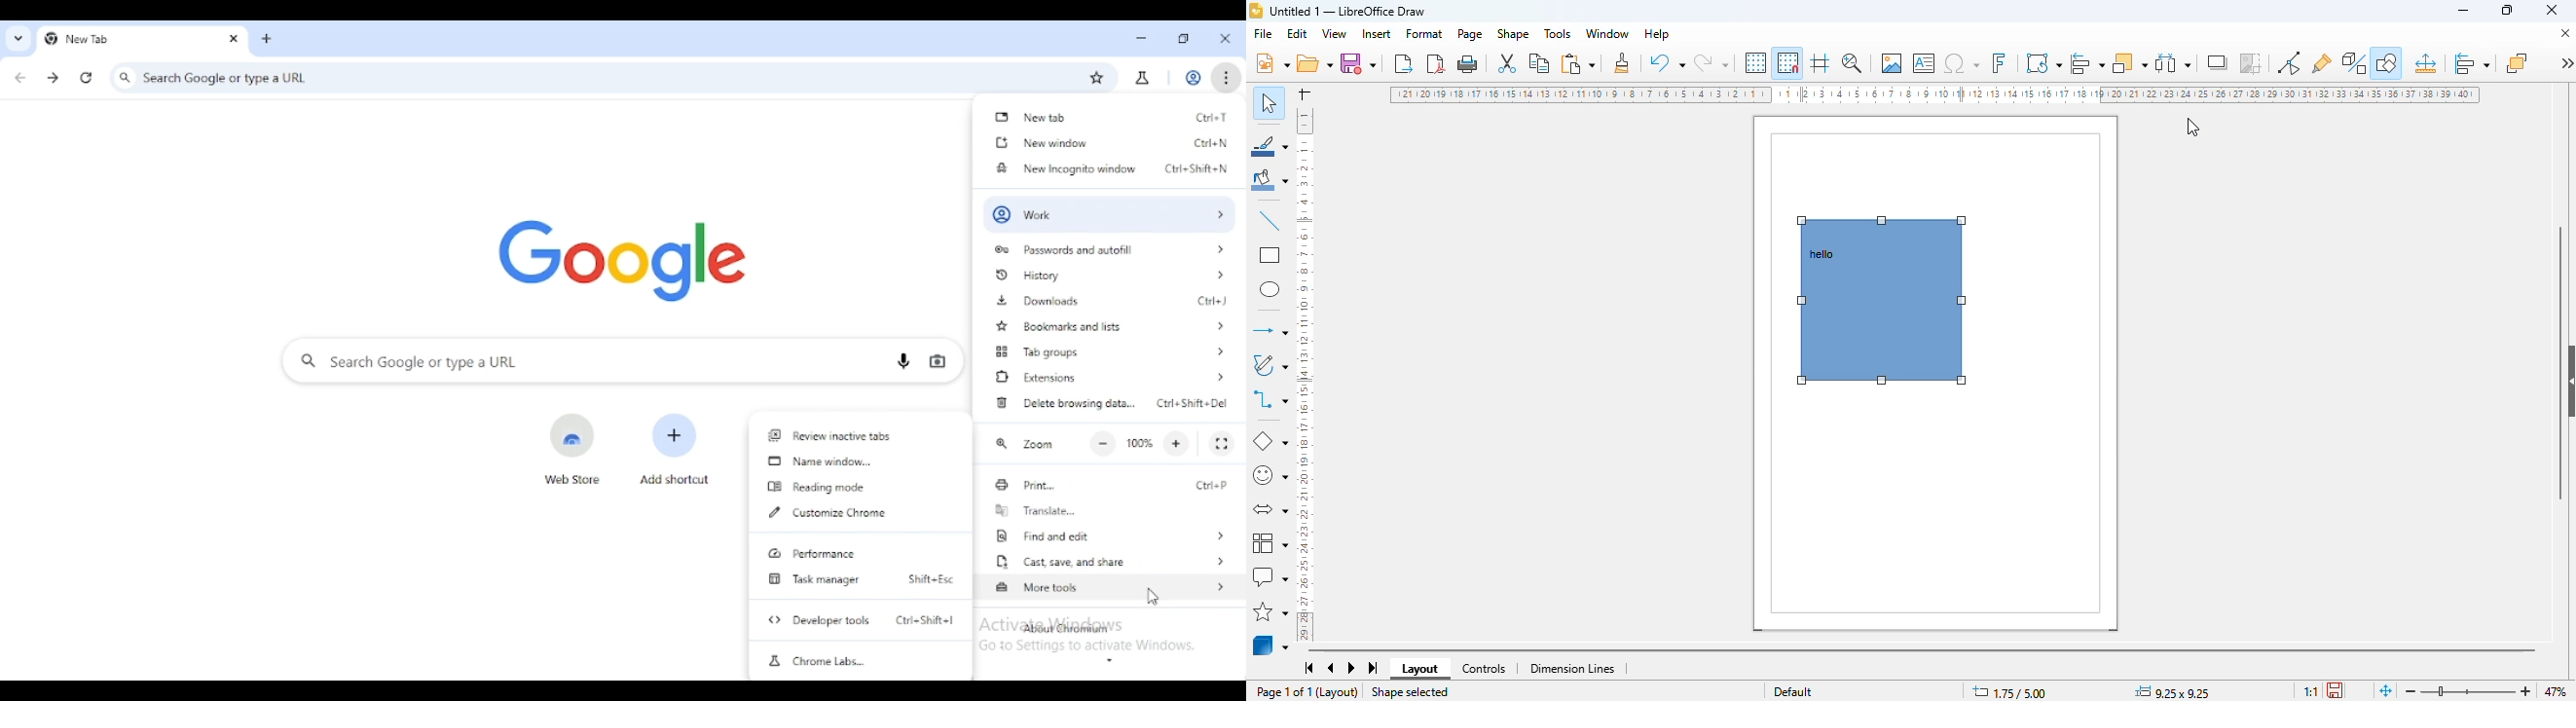  I want to click on export, so click(1404, 62).